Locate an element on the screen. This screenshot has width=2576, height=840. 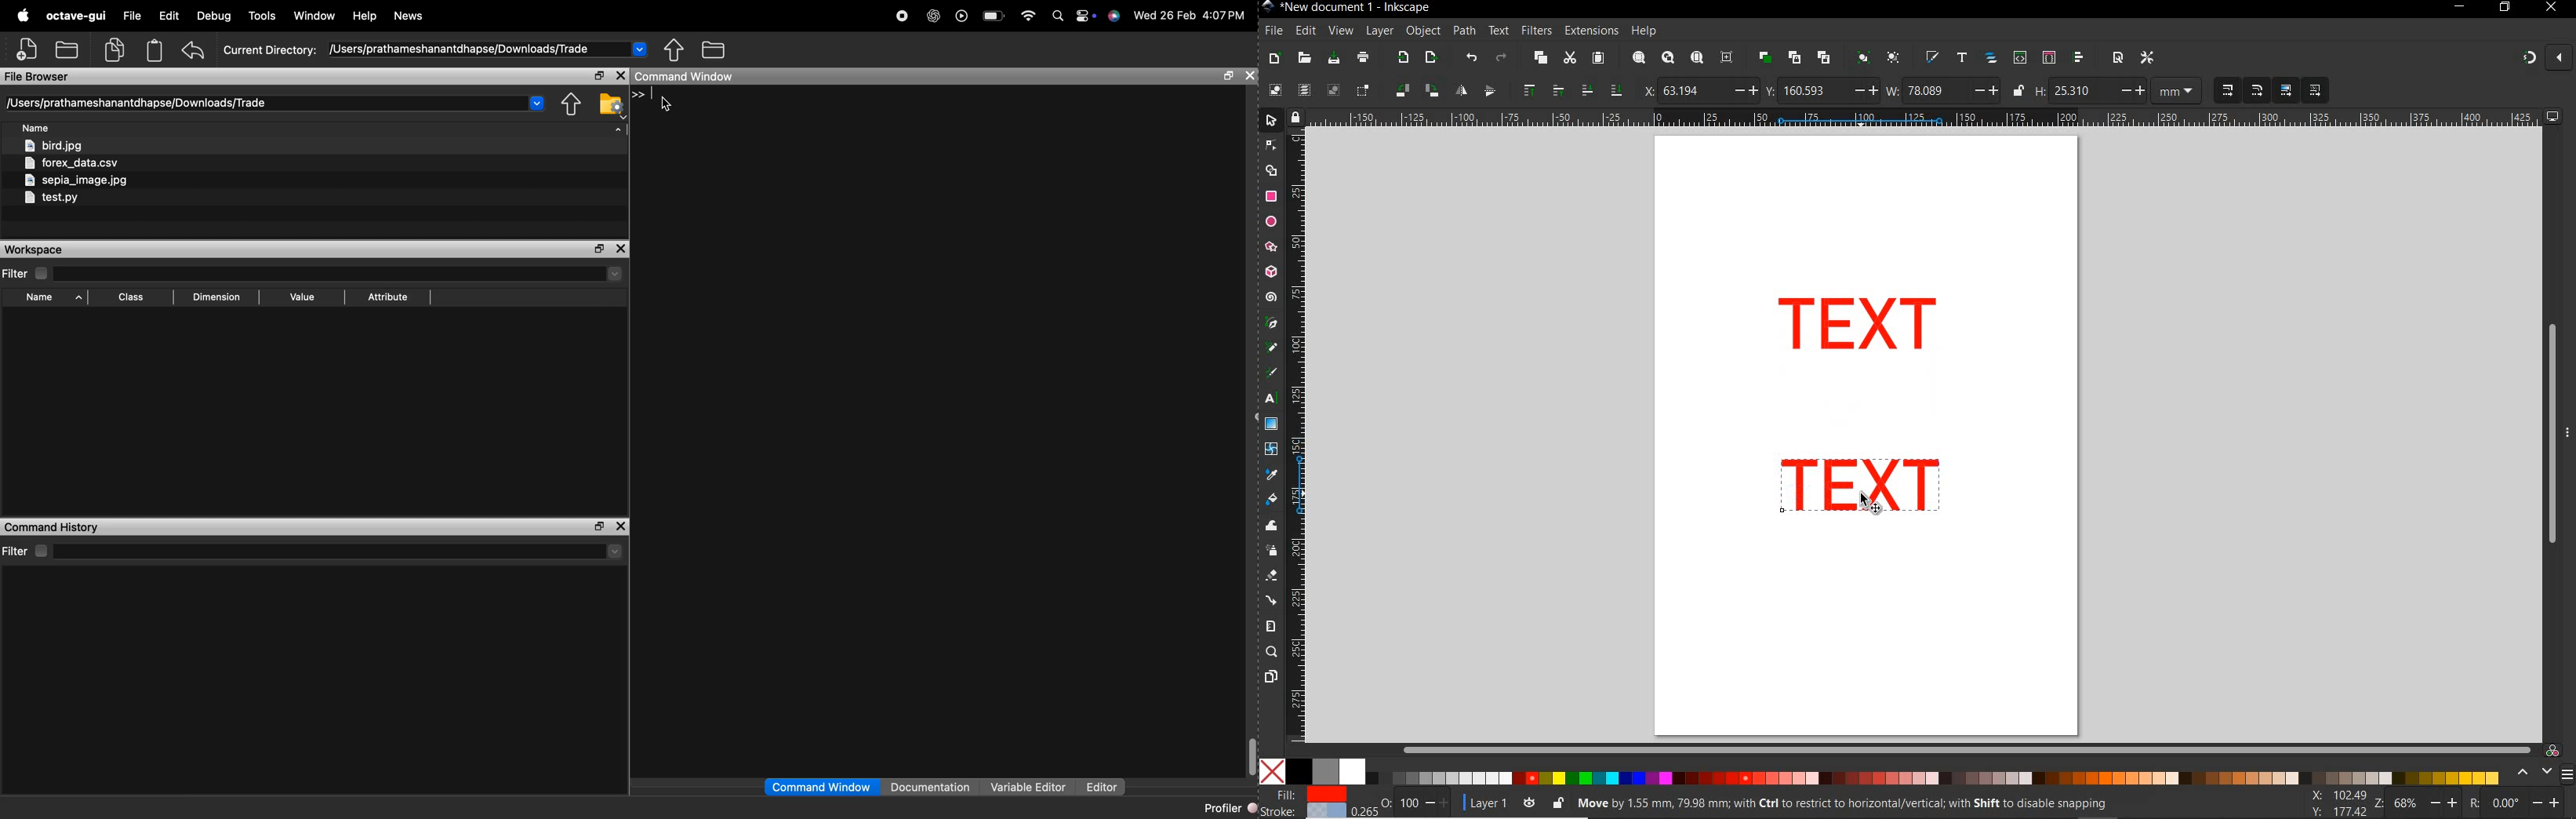
add folder is located at coordinates (66, 50).